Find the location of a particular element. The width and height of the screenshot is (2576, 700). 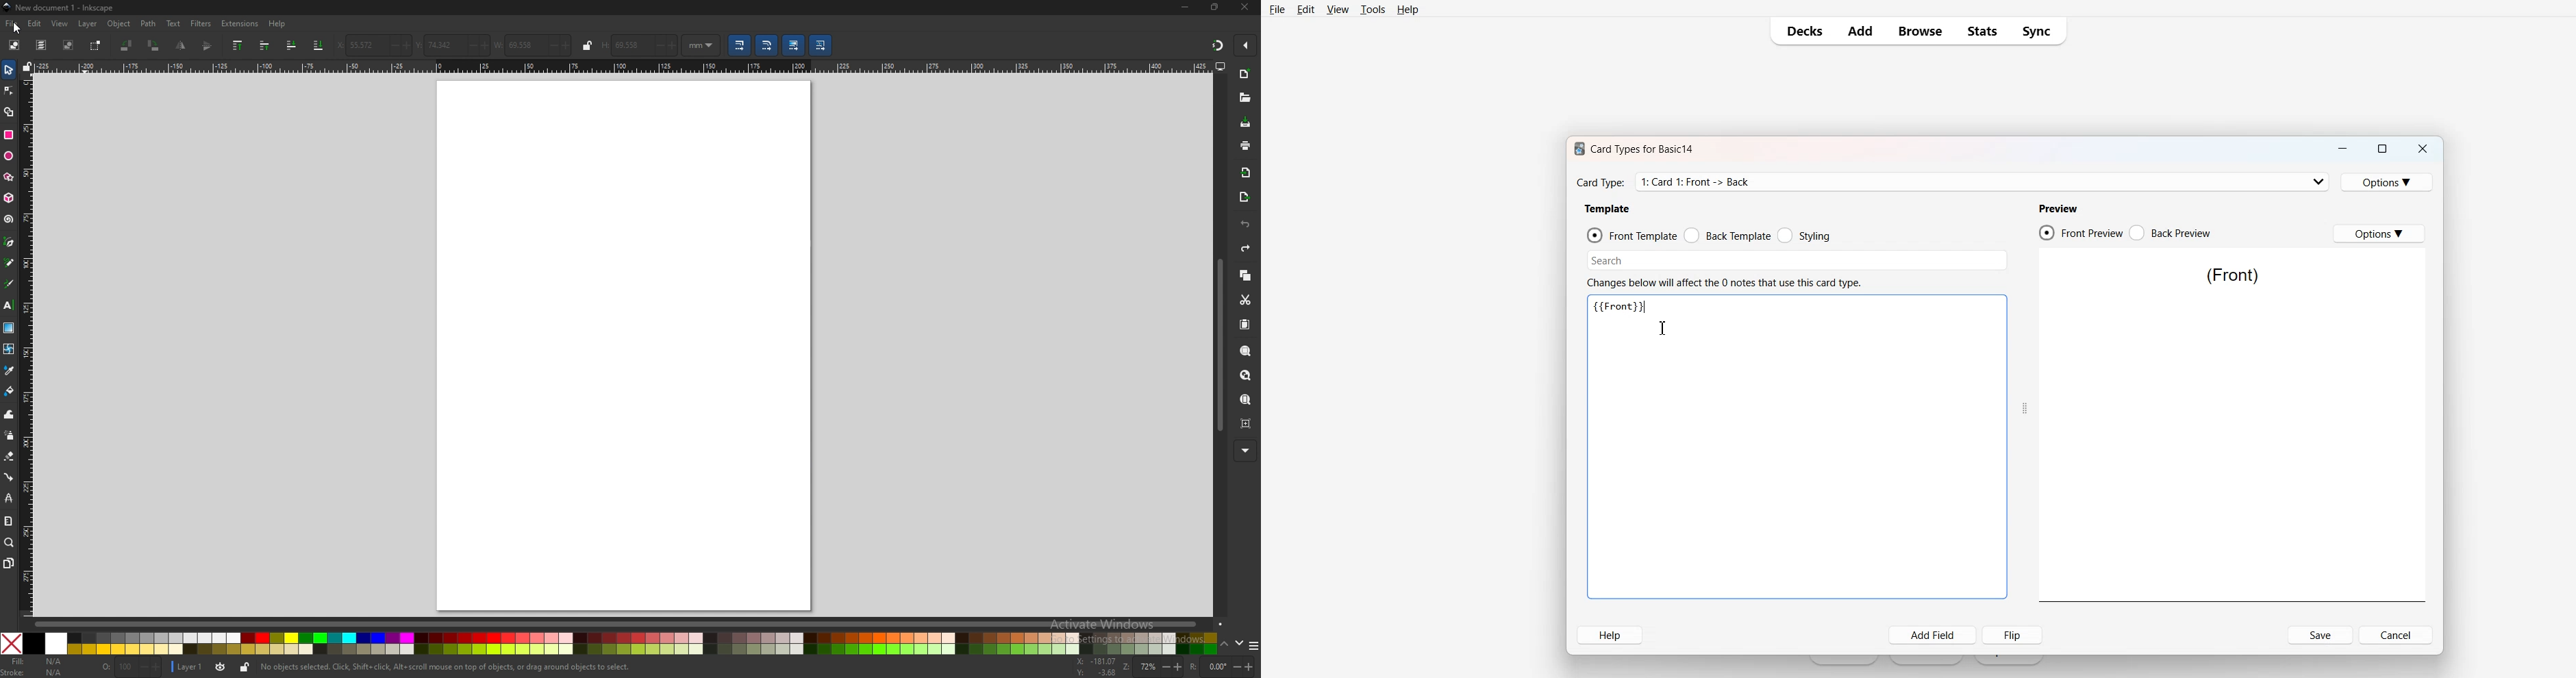

lock guides is located at coordinates (27, 67).